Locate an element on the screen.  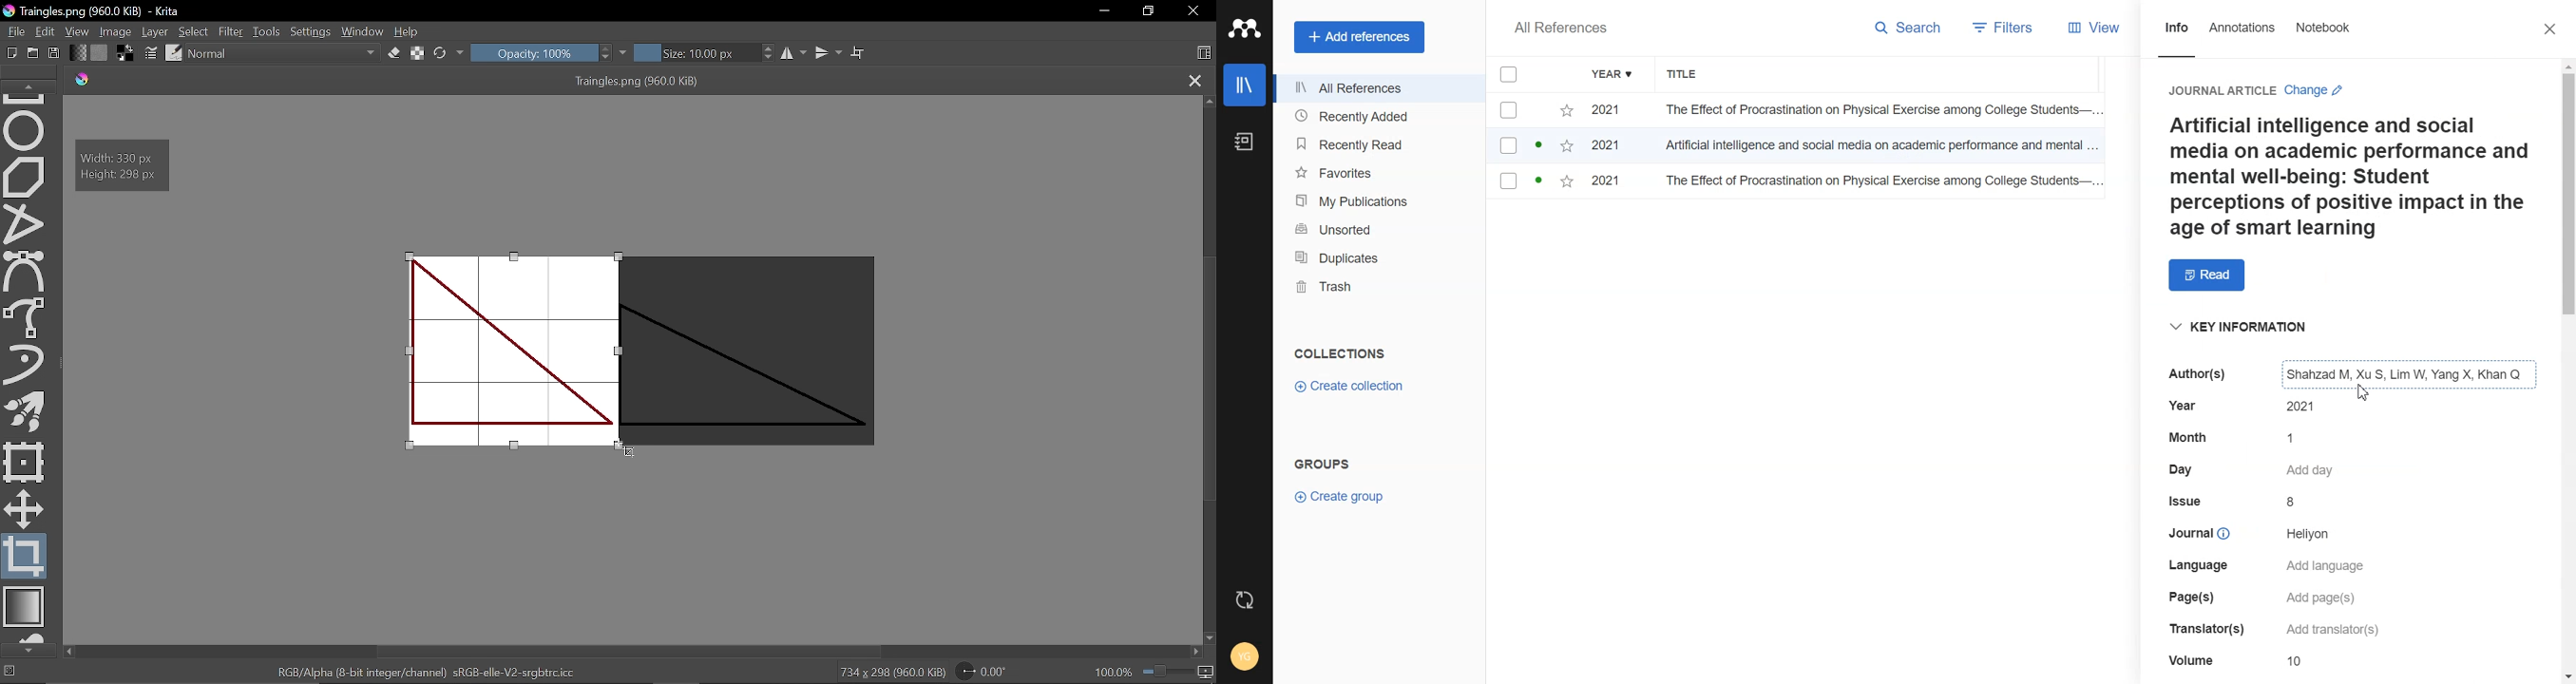
Filter is located at coordinates (230, 31).